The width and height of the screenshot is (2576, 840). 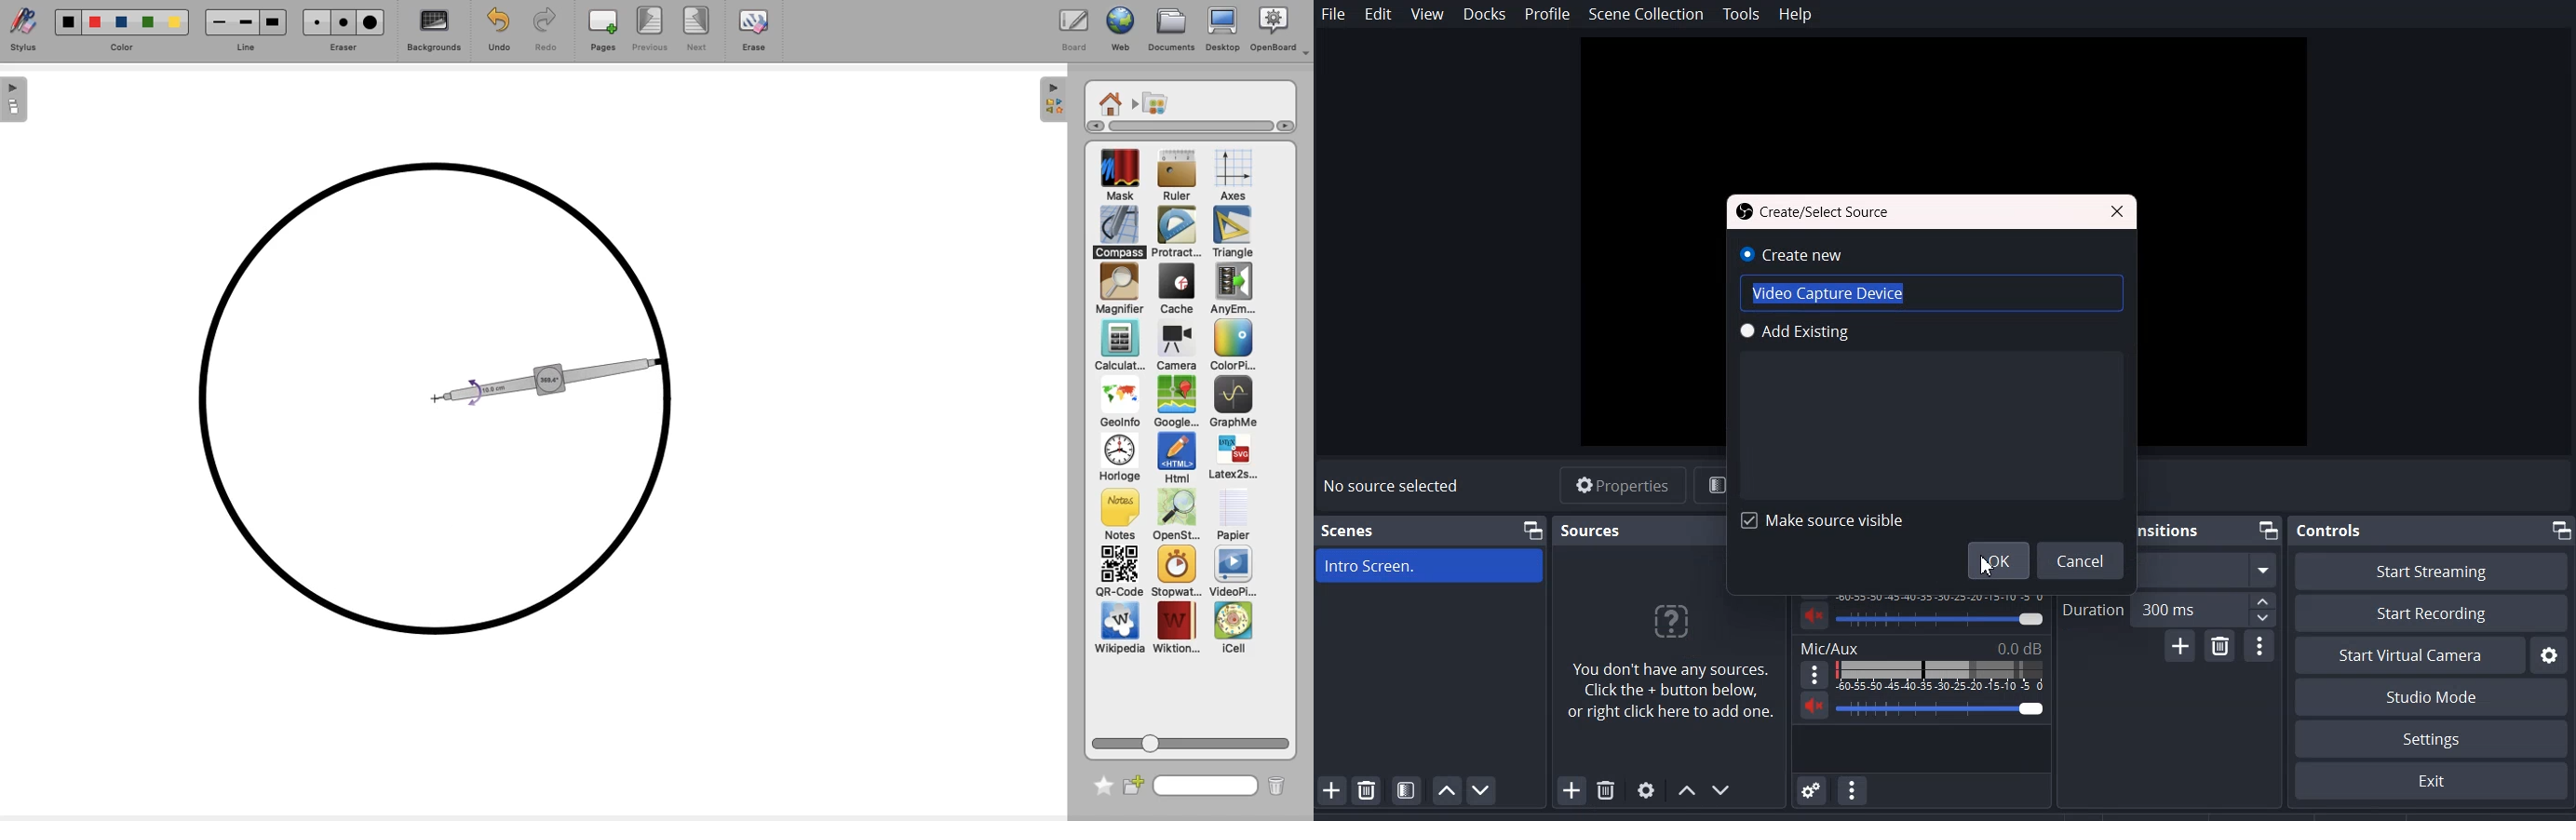 What do you see at coordinates (1177, 177) in the screenshot?
I see `Ruler` at bounding box center [1177, 177].